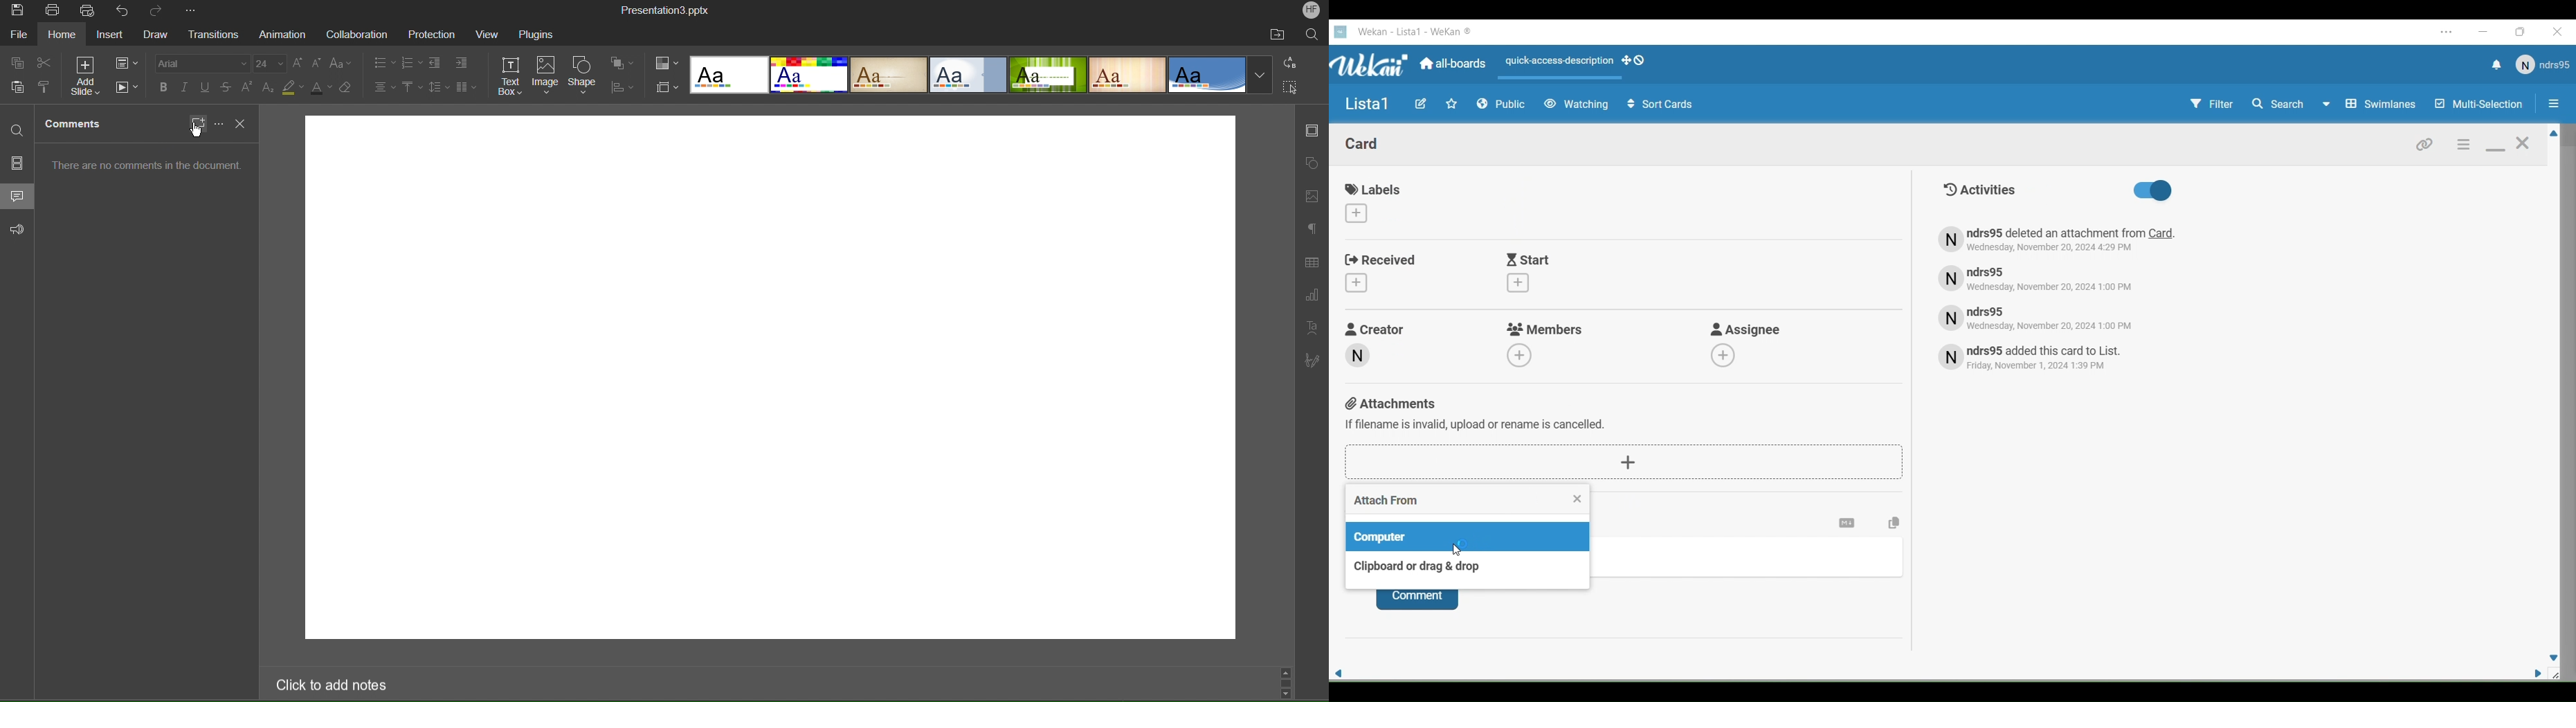  What do you see at coordinates (513, 76) in the screenshot?
I see `Text Box` at bounding box center [513, 76].